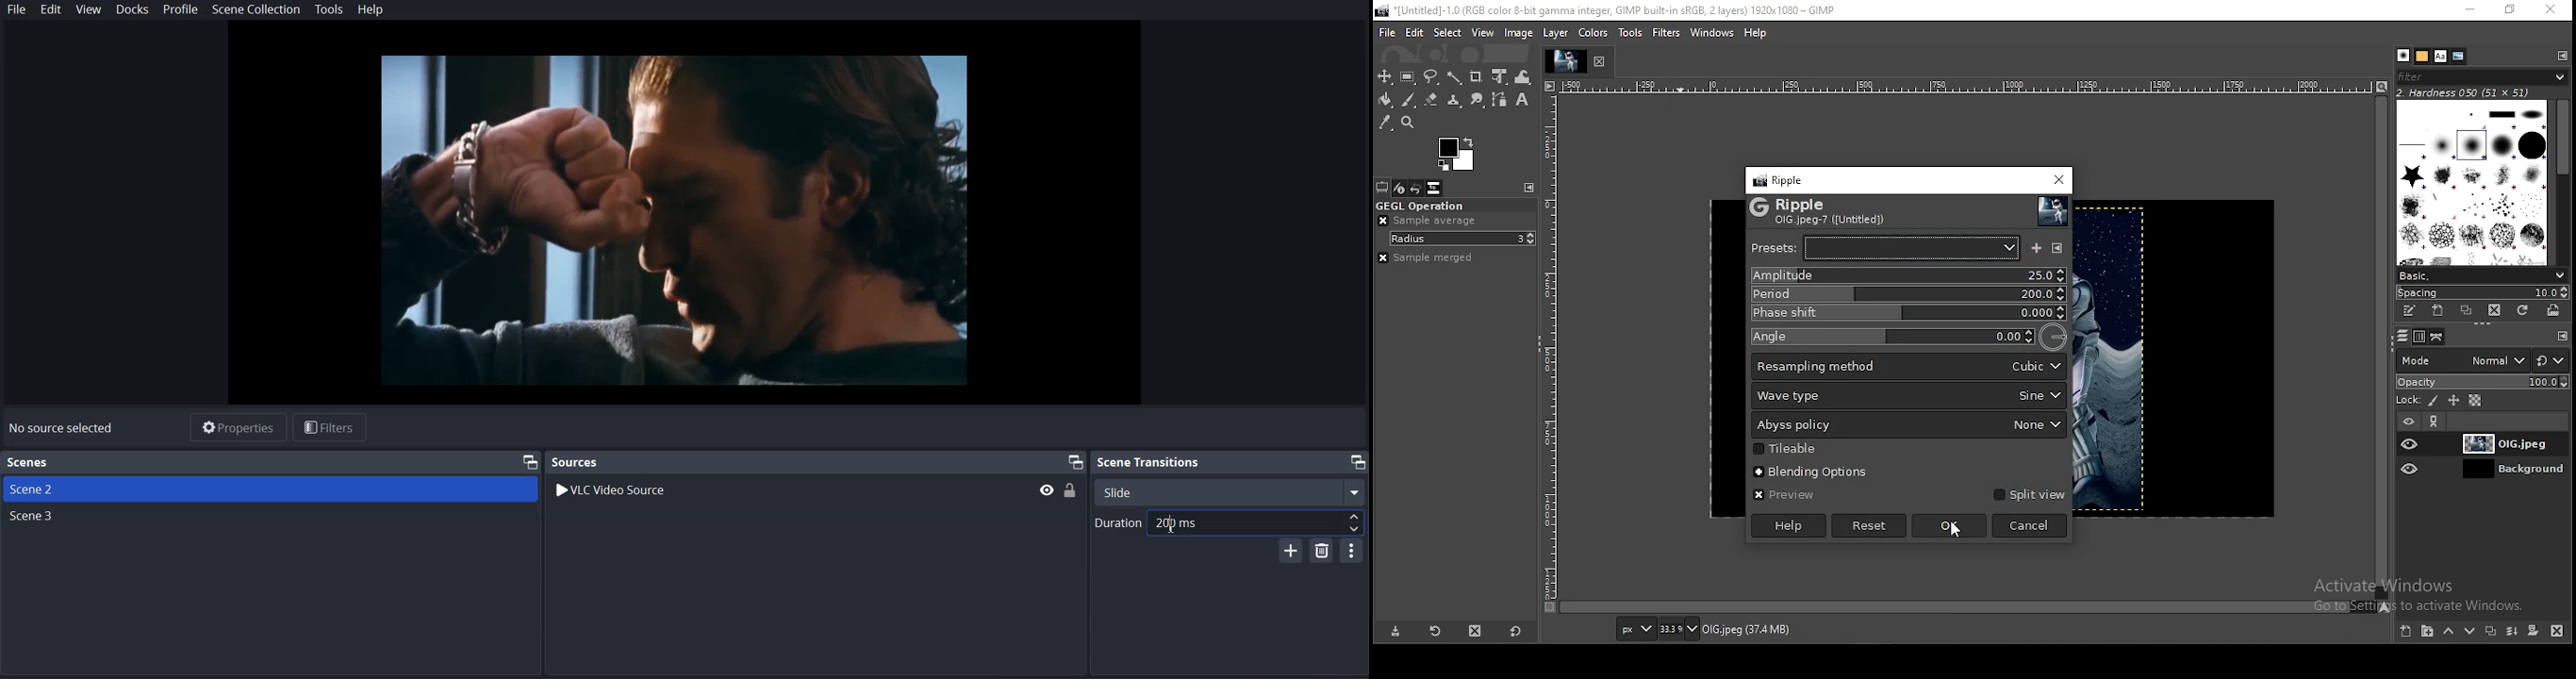  I want to click on Scene transition, so click(1230, 461).